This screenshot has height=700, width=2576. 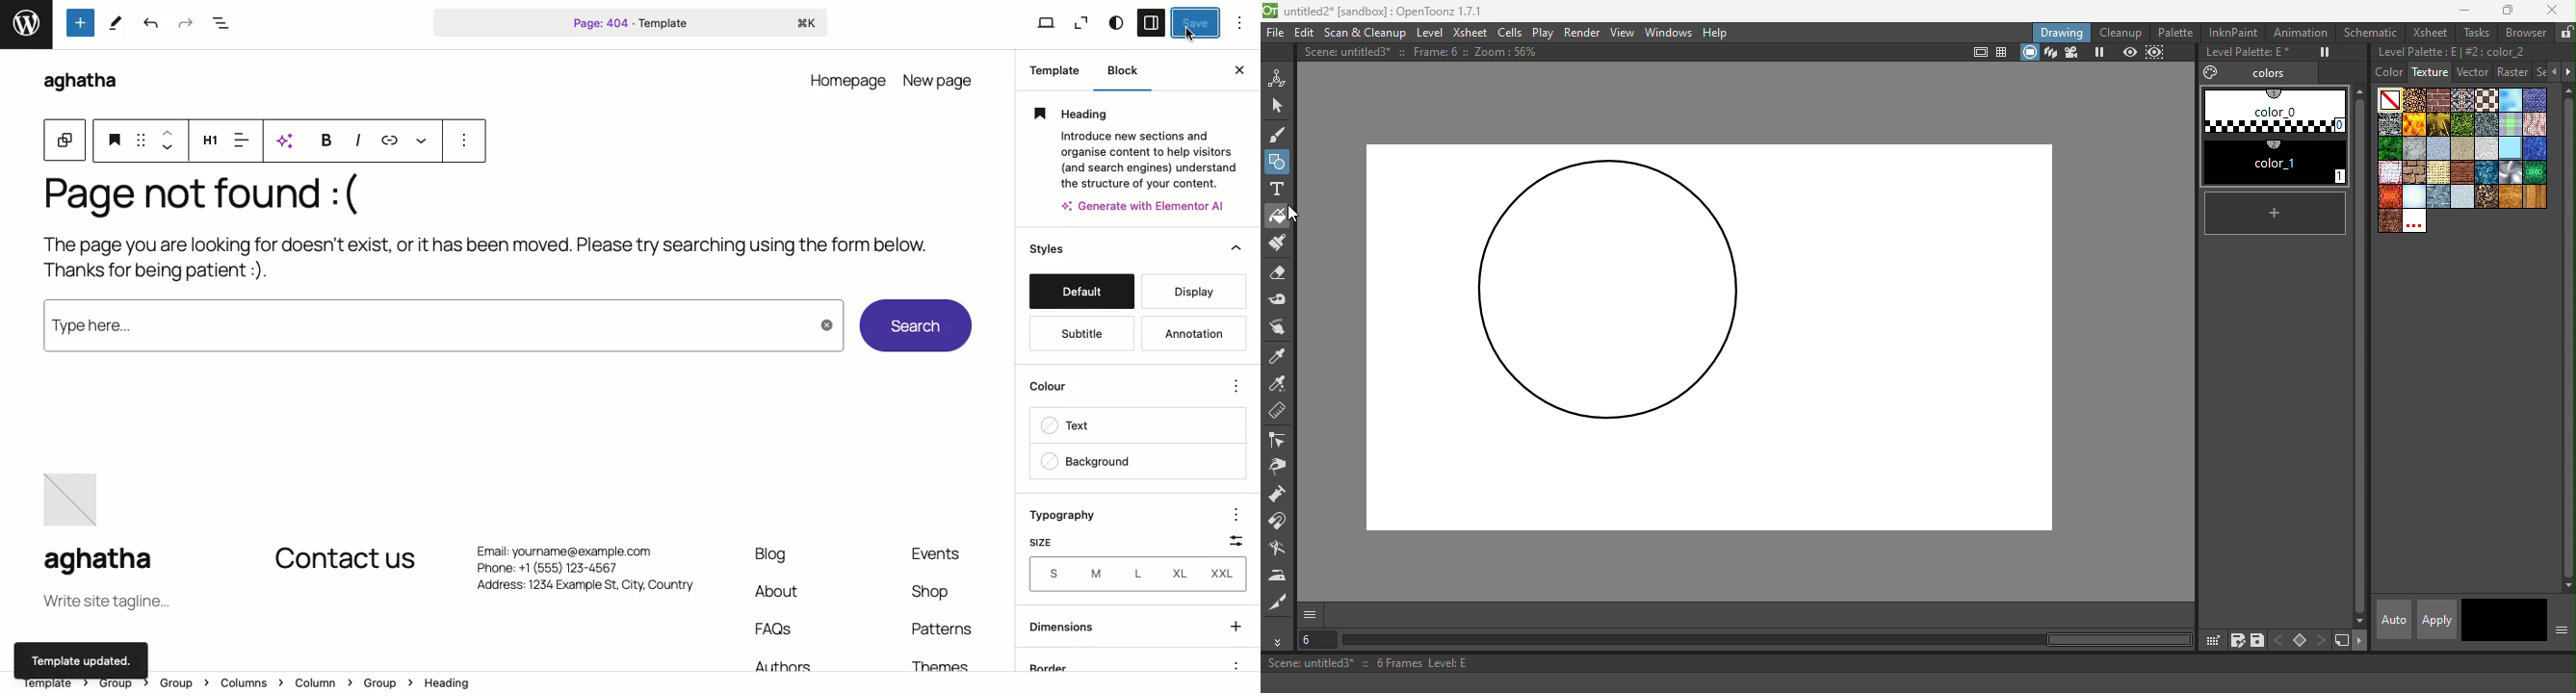 What do you see at coordinates (167, 142) in the screenshot?
I see `Move up and down` at bounding box center [167, 142].